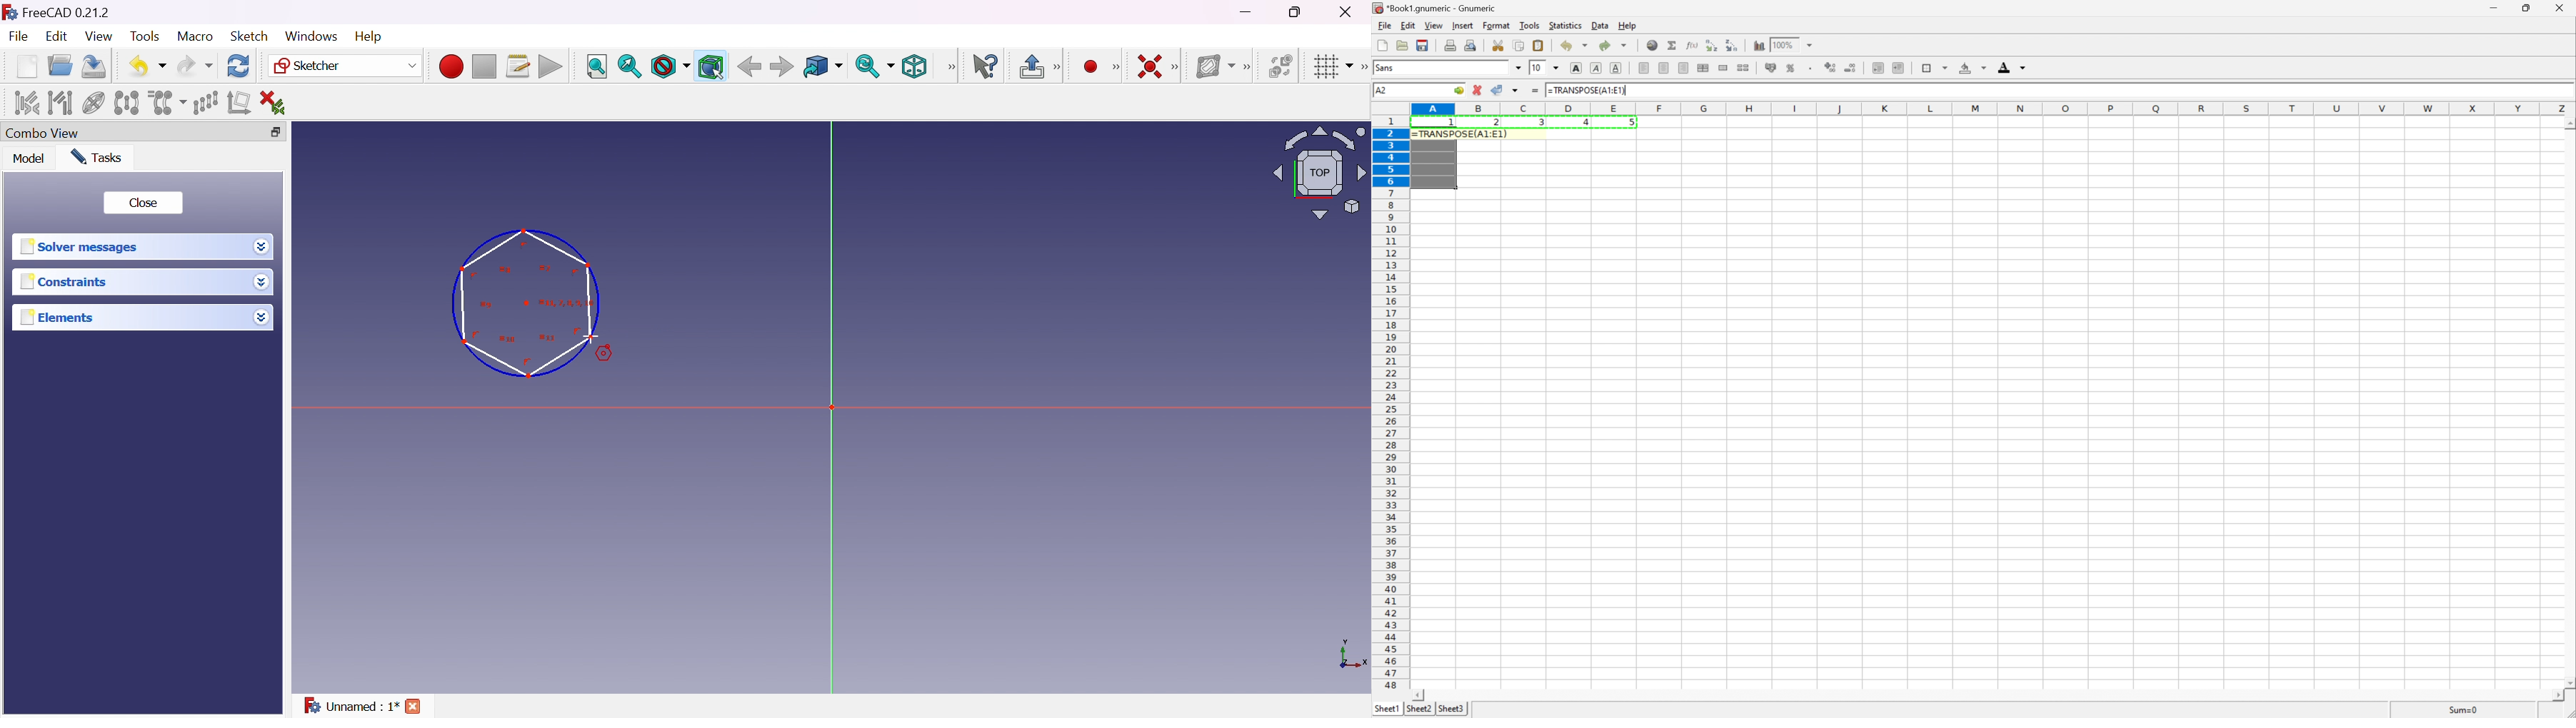 This screenshot has width=2576, height=728. Describe the element at coordinates (142, 203) in the screenshot. I see `Close` at that location.